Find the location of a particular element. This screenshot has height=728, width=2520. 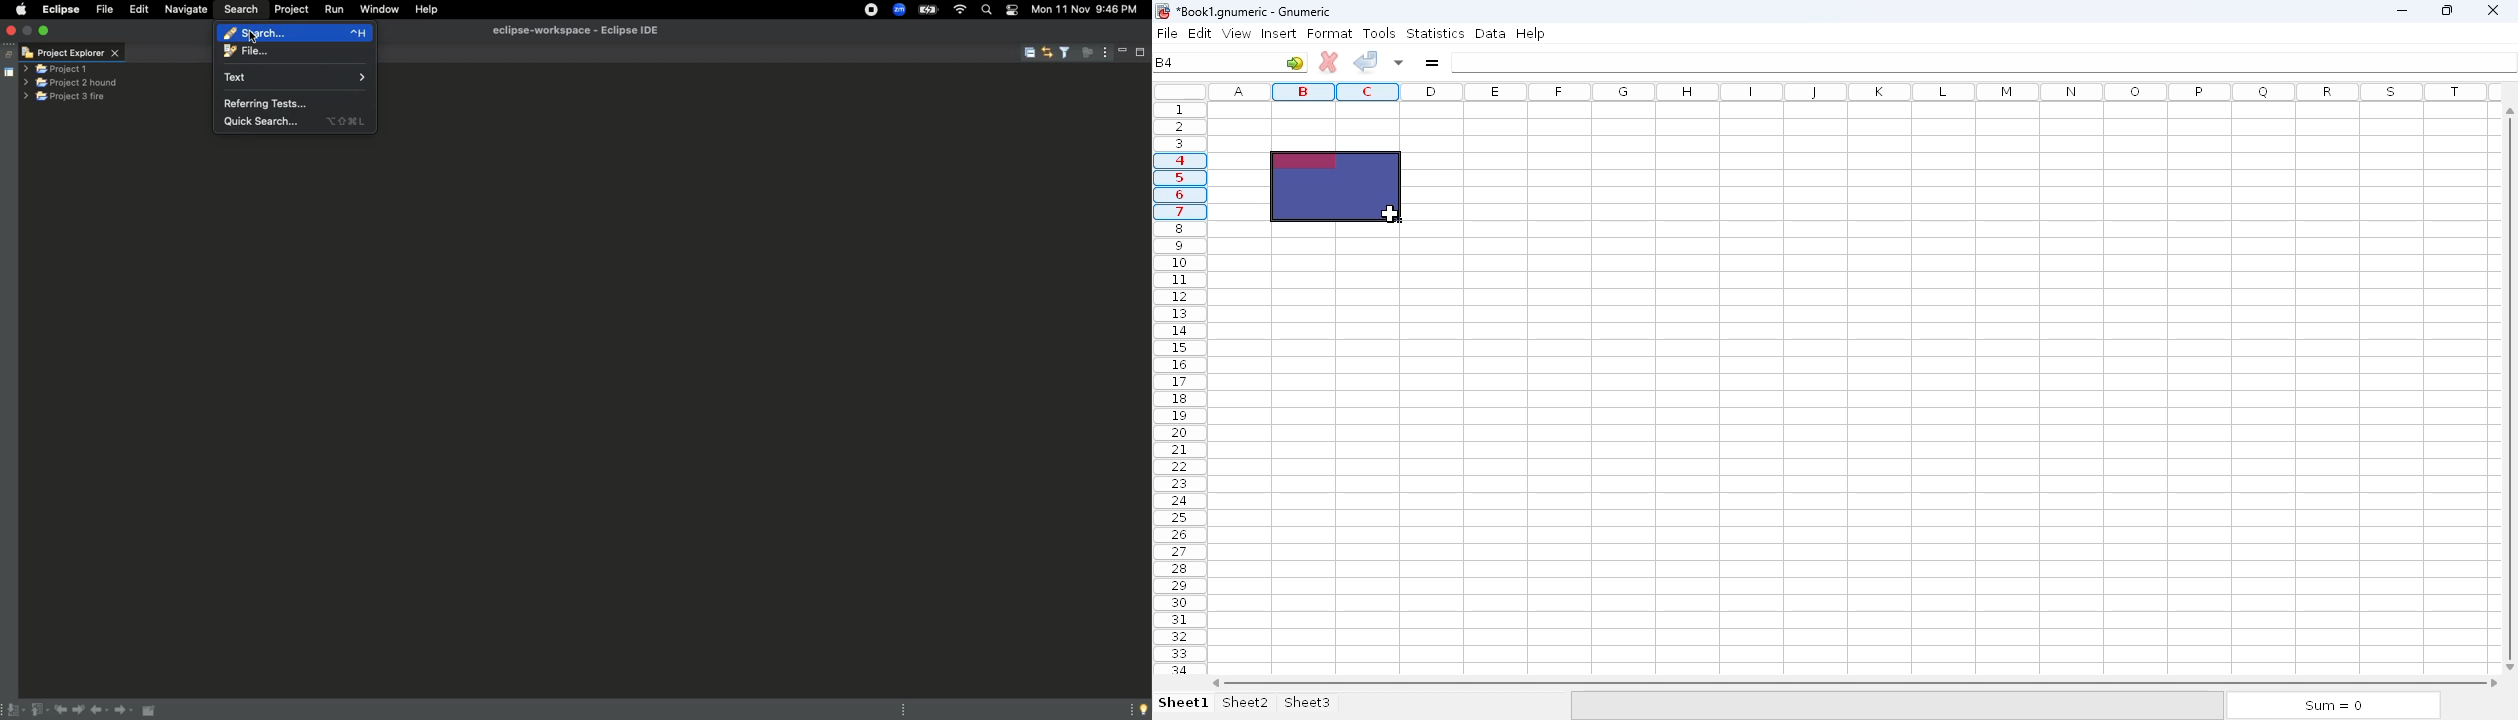

Search is located at coordinates (293, 34).